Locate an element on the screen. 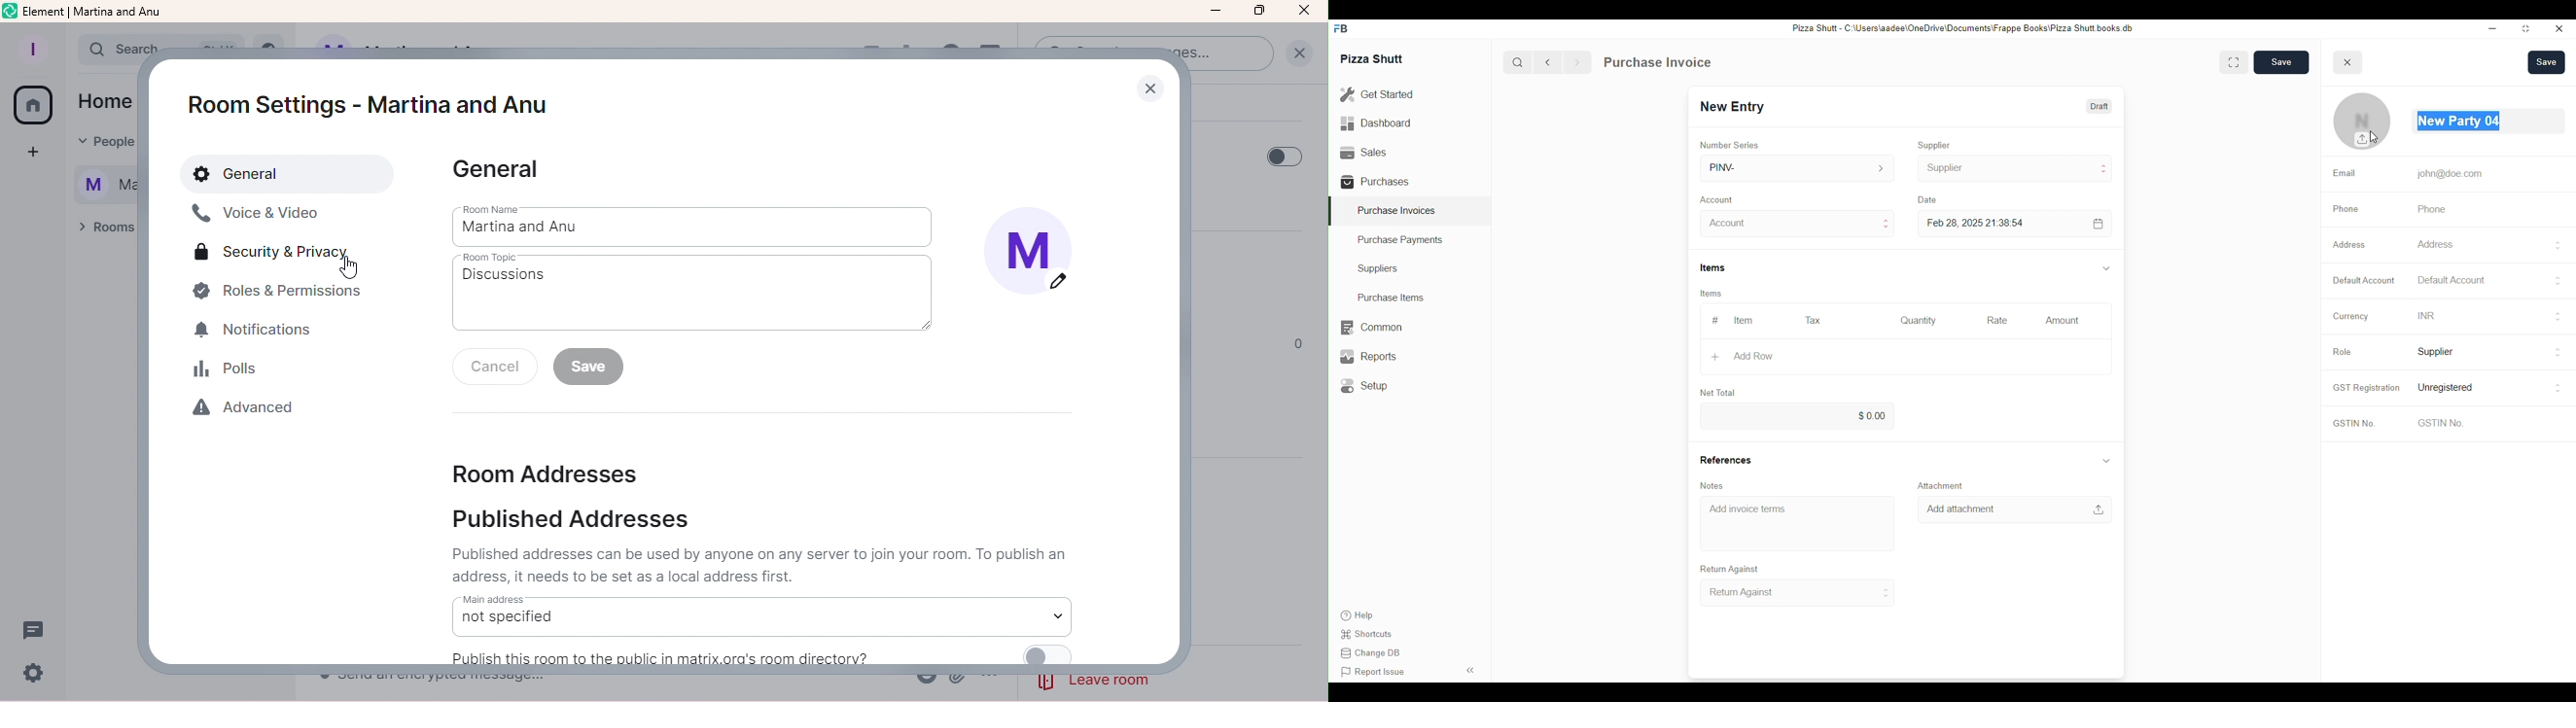 The image size is (2576, 728). Notifications is located at coordinates (264, 331).